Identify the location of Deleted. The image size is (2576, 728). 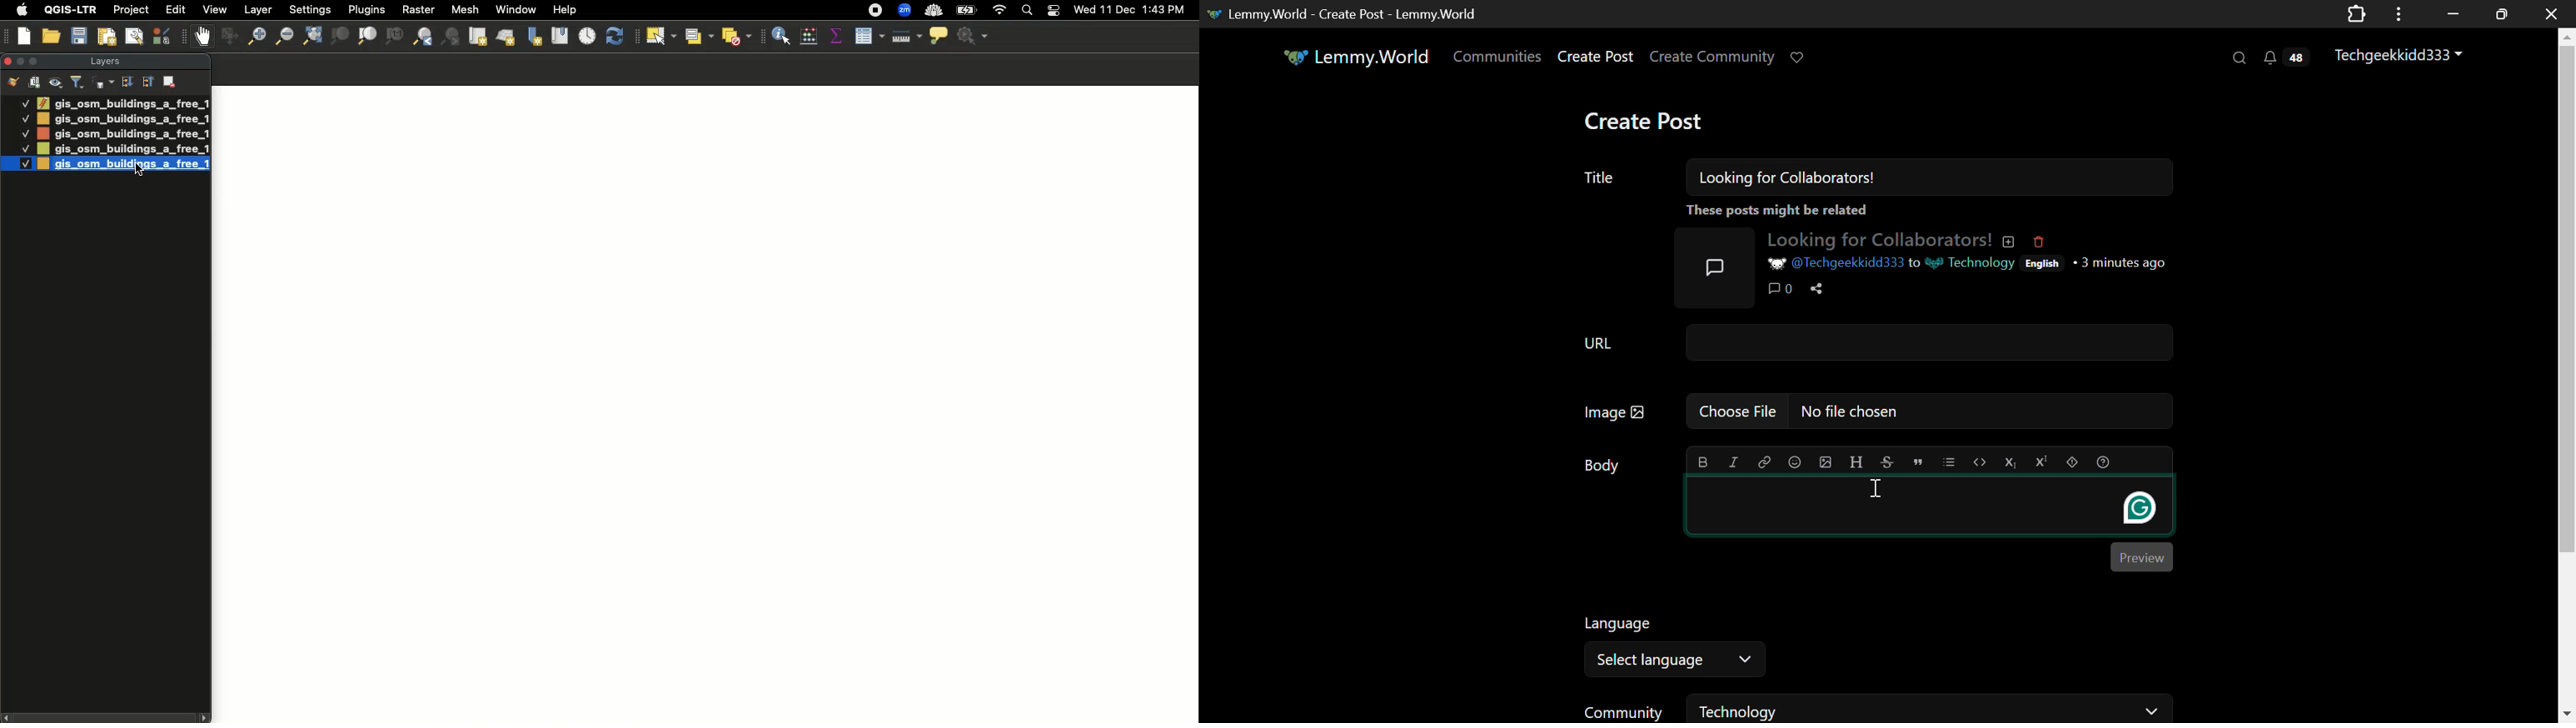
(2038, 241).